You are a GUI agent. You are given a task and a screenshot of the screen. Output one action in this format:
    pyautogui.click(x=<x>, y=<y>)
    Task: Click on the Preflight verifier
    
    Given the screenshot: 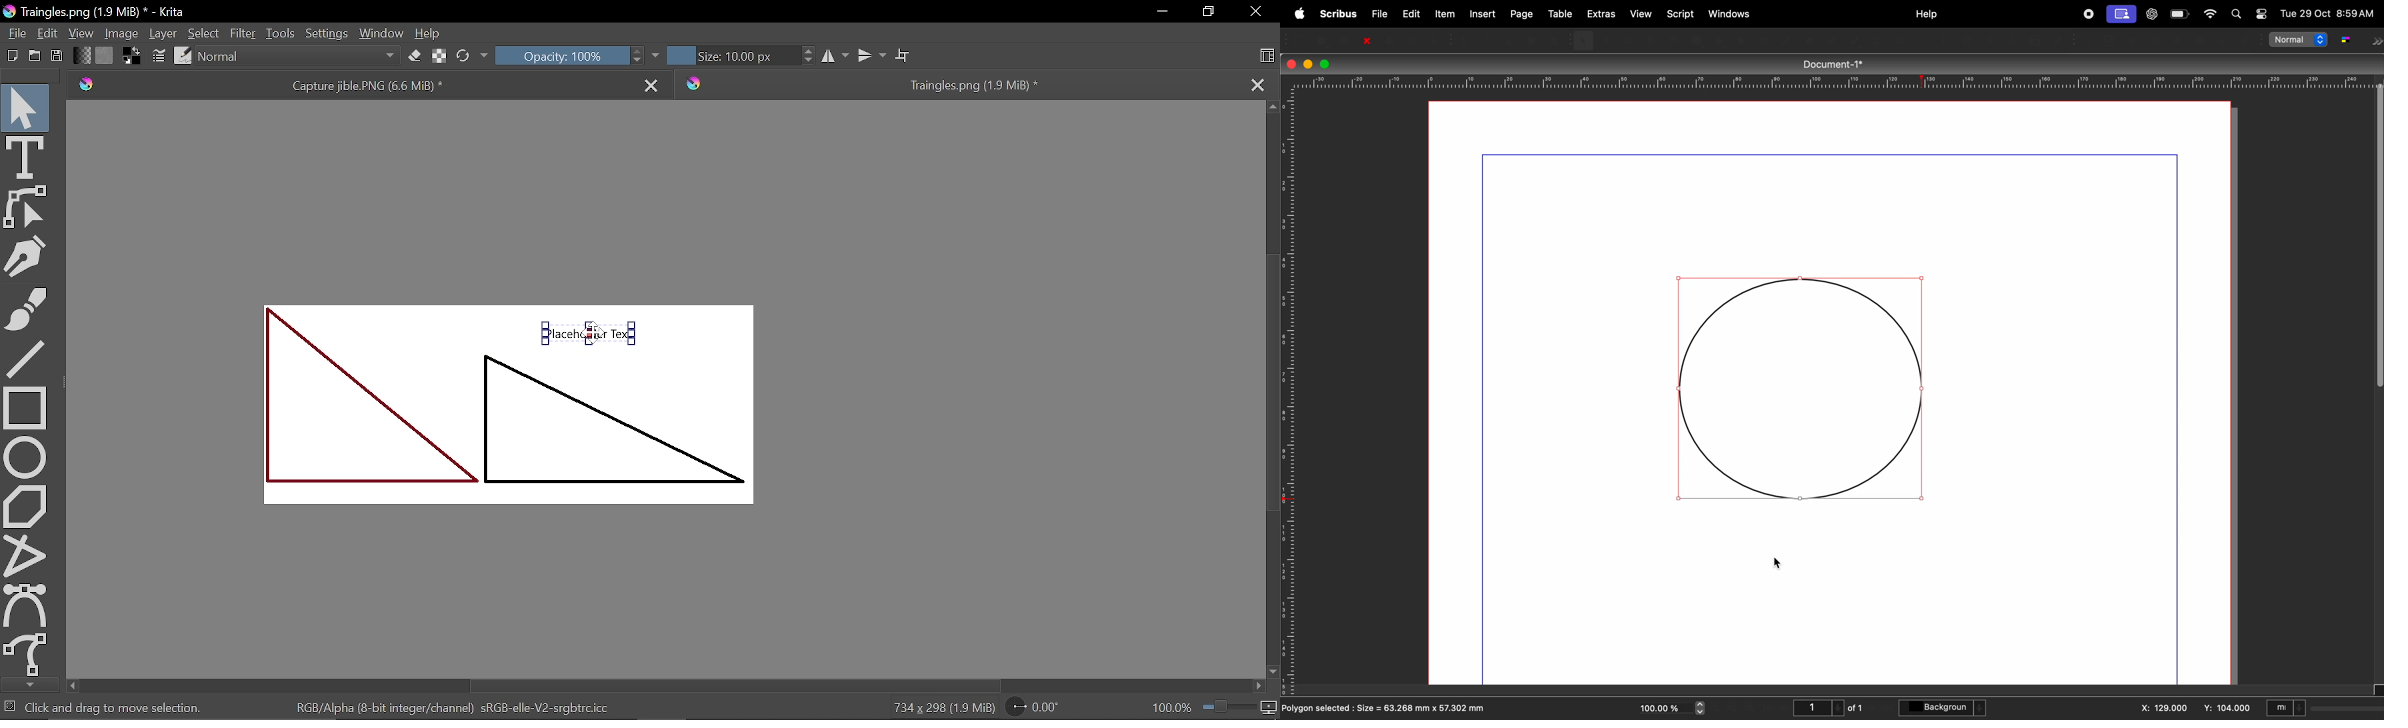 What is the action you would take?
    pyautogui.click(x=1413, y=39)
    